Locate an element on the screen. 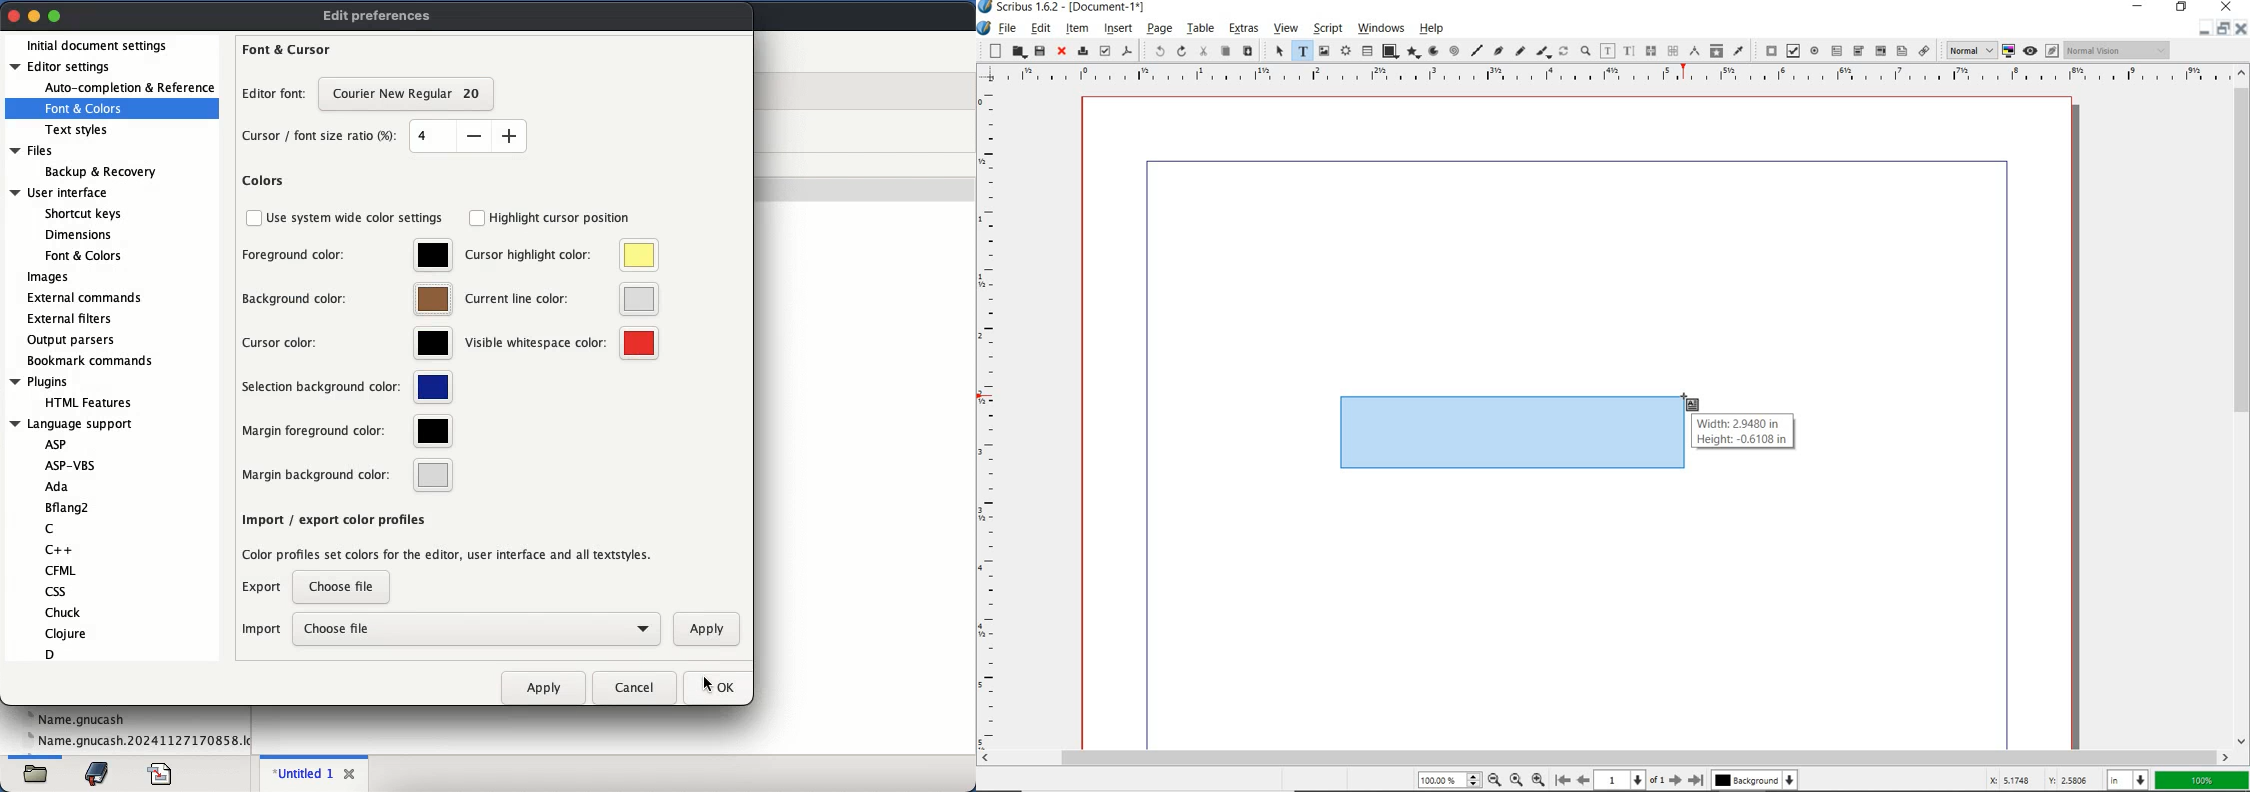 The image size is (2268, 812). import is located at coordinates (261, 630).